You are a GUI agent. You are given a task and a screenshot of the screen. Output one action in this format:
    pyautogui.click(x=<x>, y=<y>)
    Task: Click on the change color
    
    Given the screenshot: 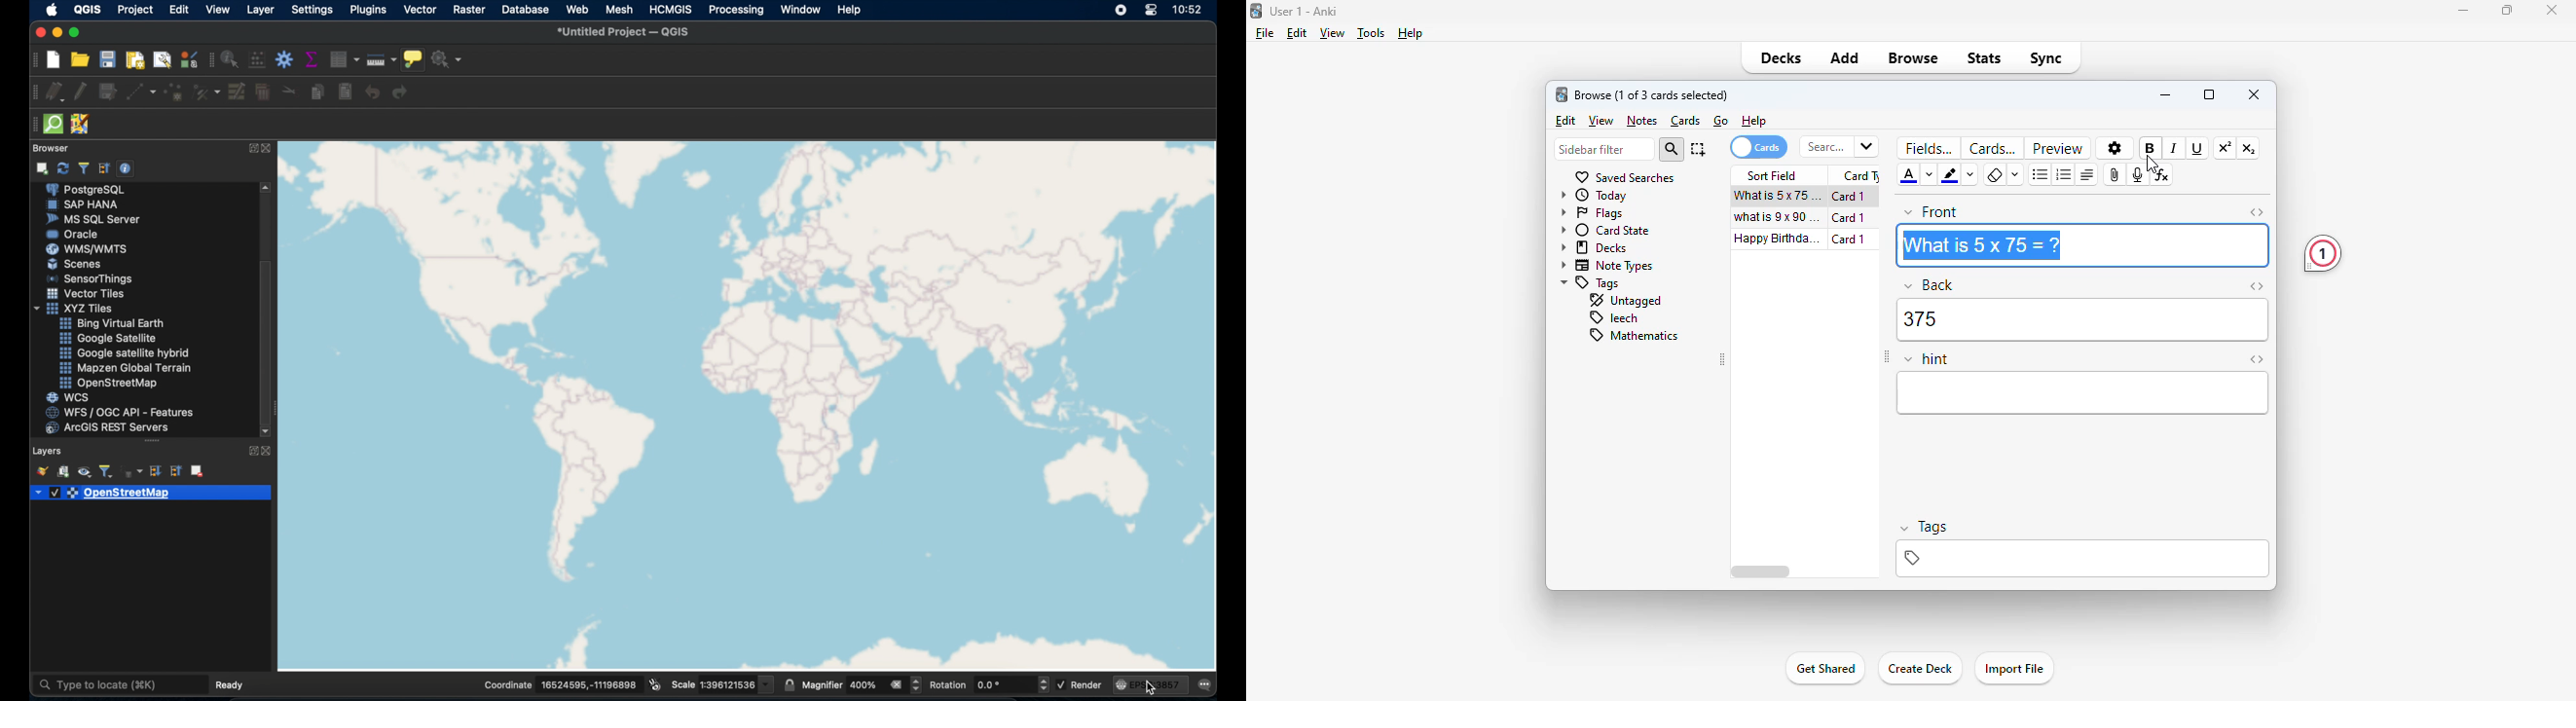 What is the action you would take?
    pyautogui.click(x=1970, y=176)
    